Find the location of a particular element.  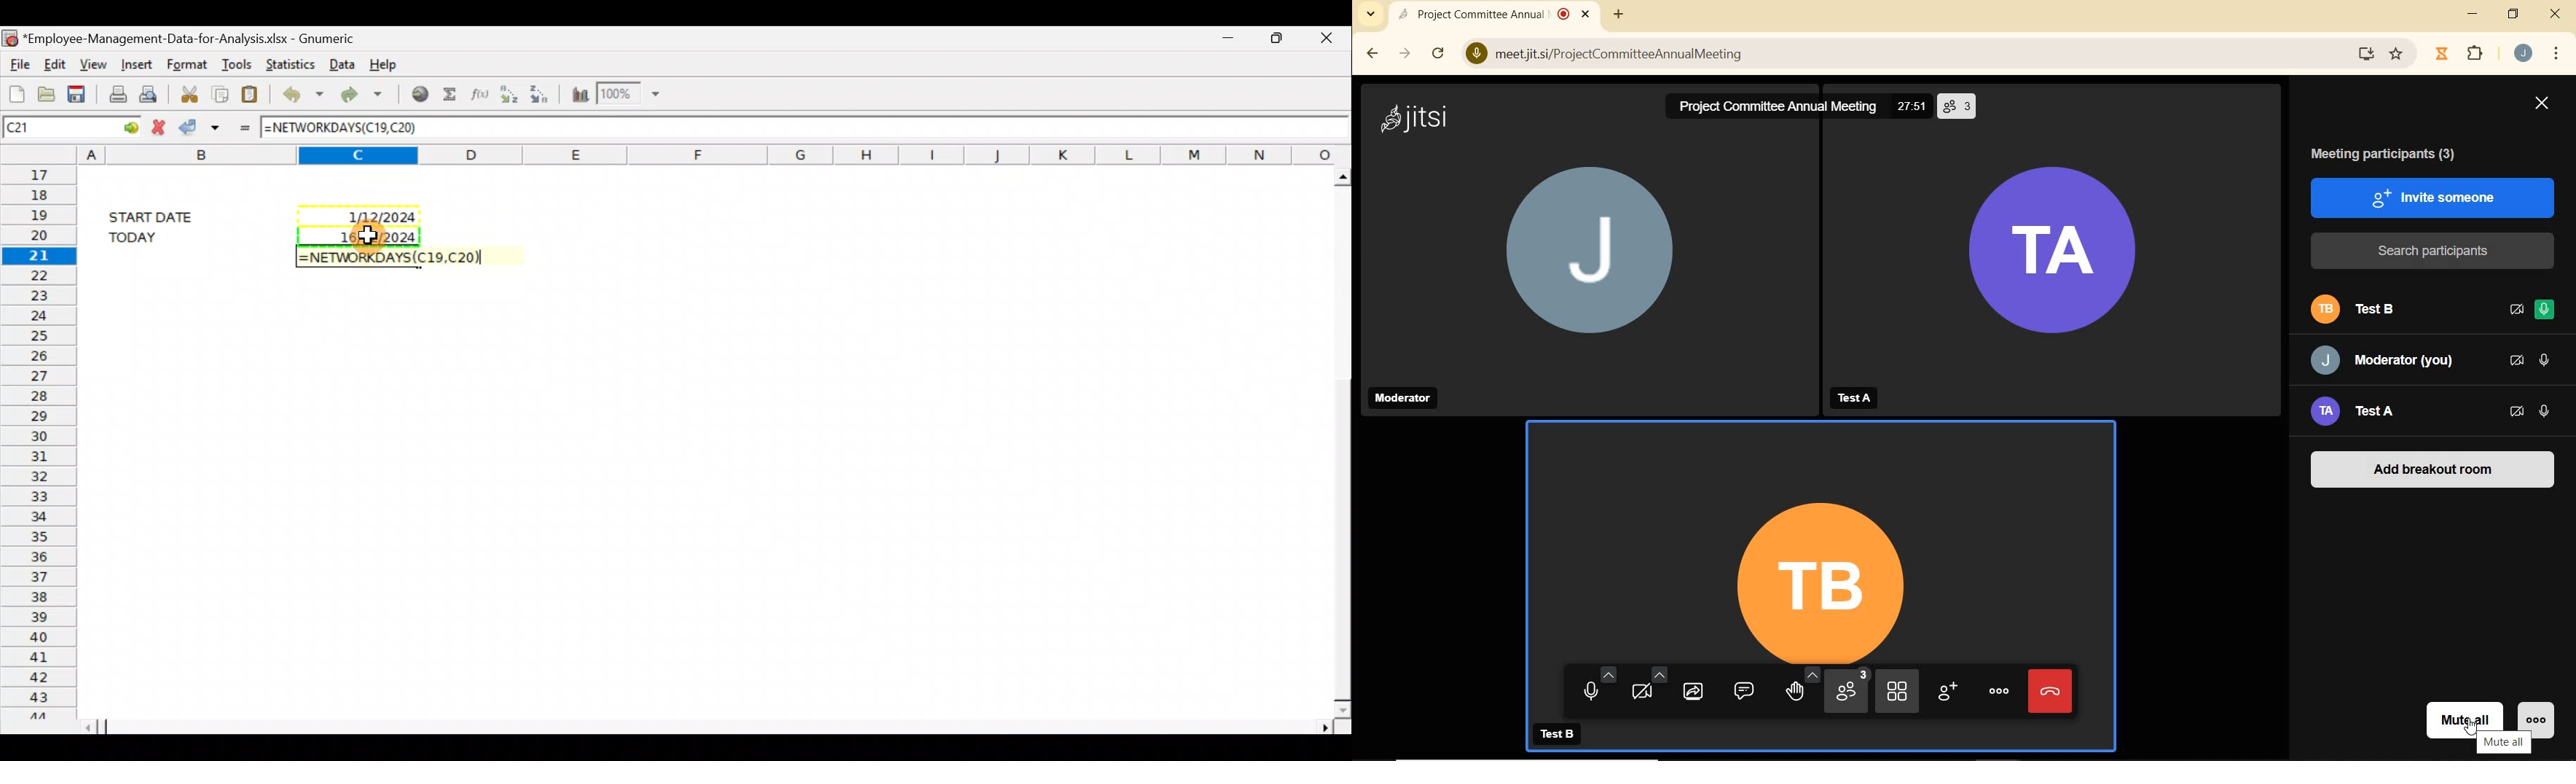

=NETWORKDAYS(C19,20) is located at coordinates (398, 259).